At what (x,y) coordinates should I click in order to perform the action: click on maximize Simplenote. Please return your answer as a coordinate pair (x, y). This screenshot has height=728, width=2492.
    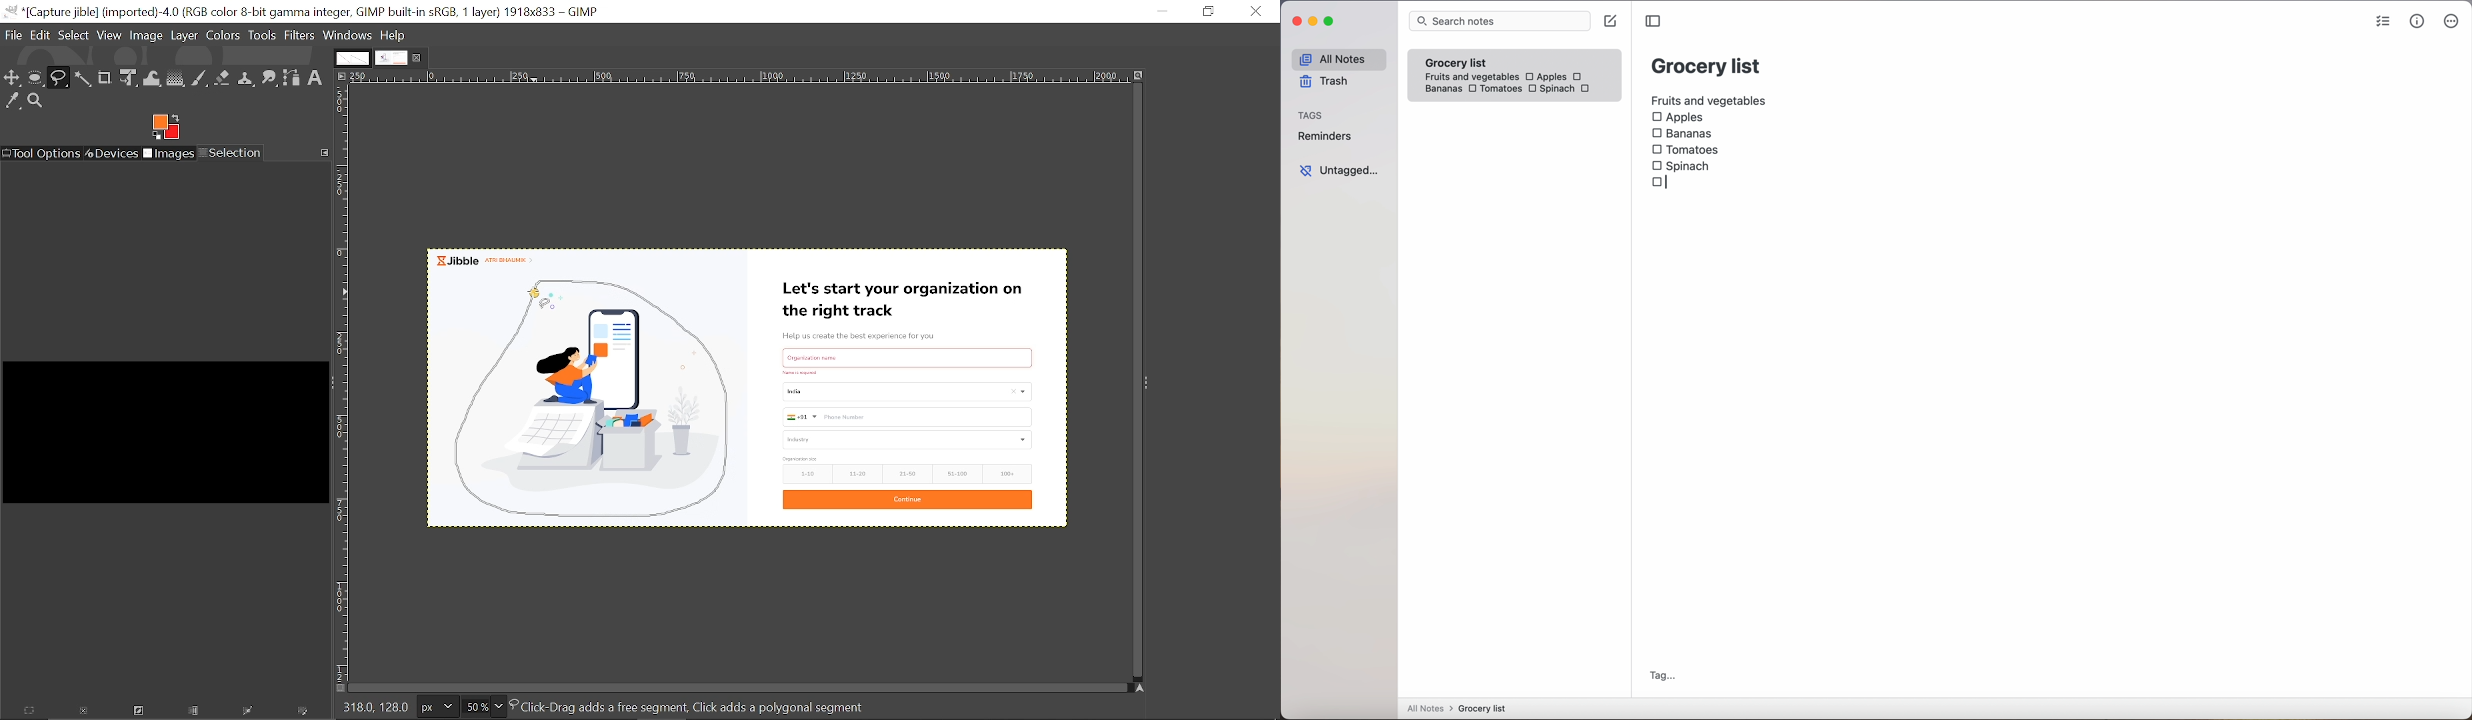
    Looking at the image, I should click on (1331, 22).